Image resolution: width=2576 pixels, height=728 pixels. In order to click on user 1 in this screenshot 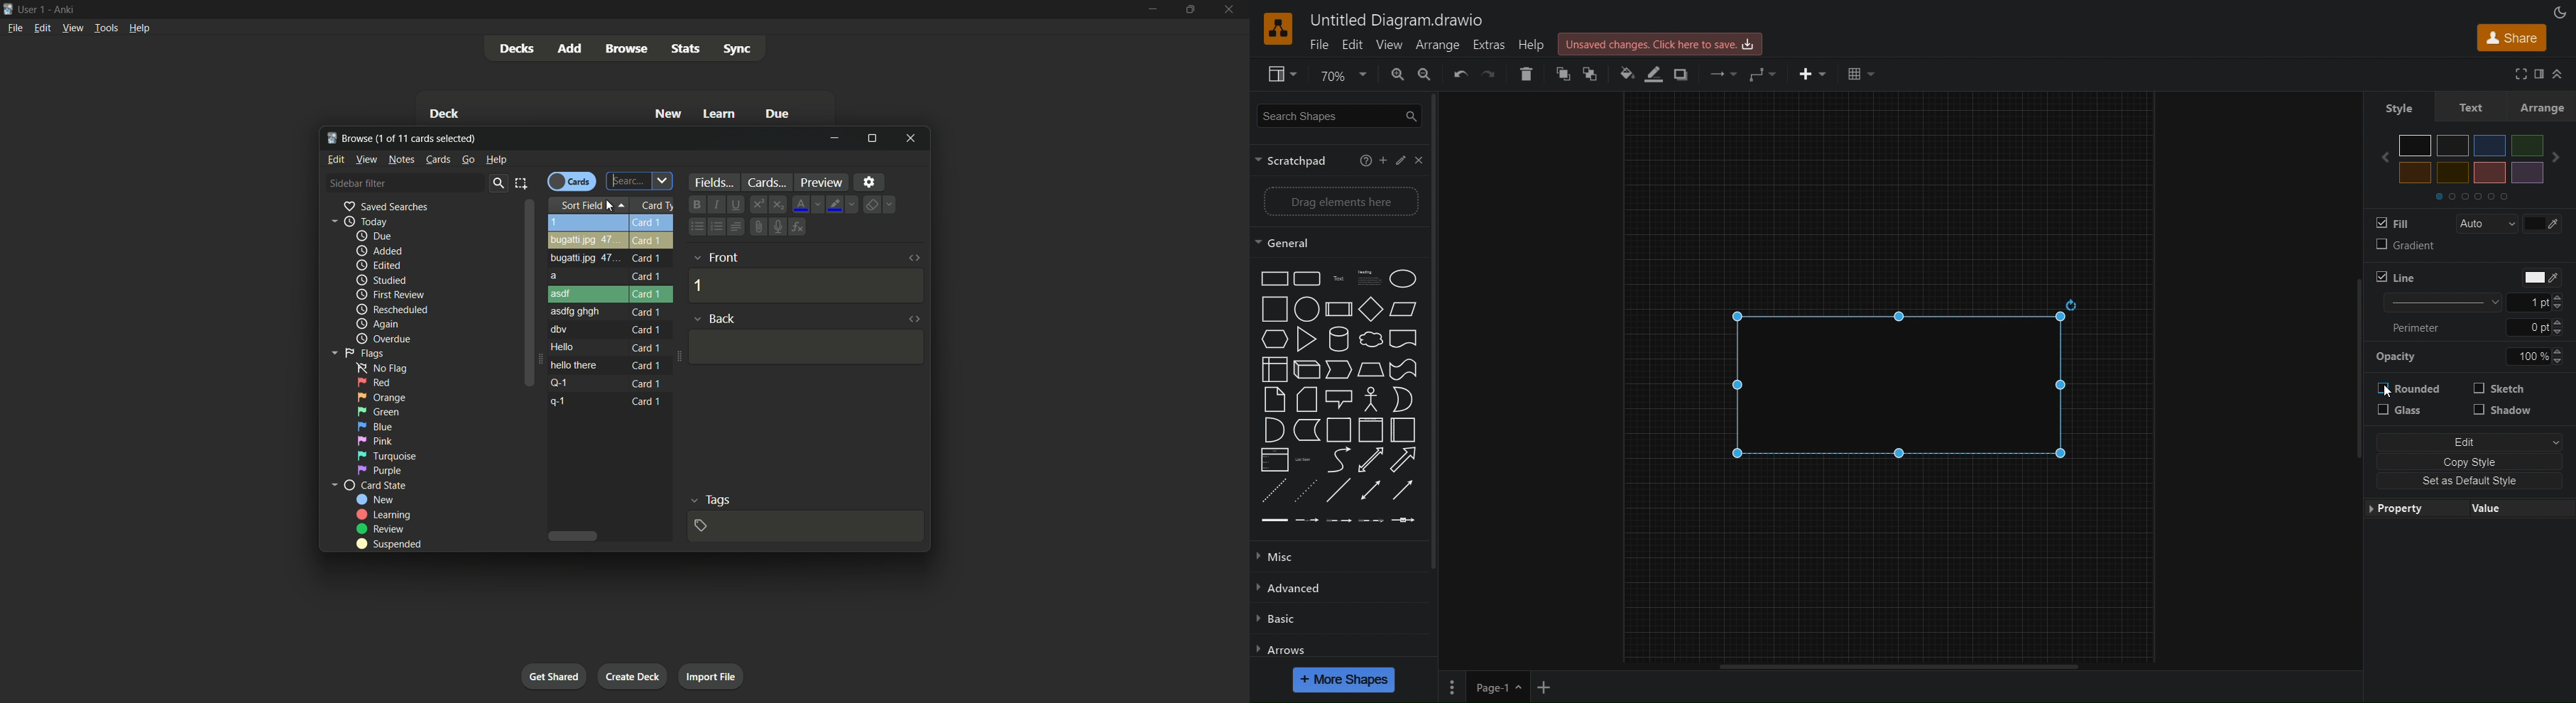, I will do `click(33, 9)`.